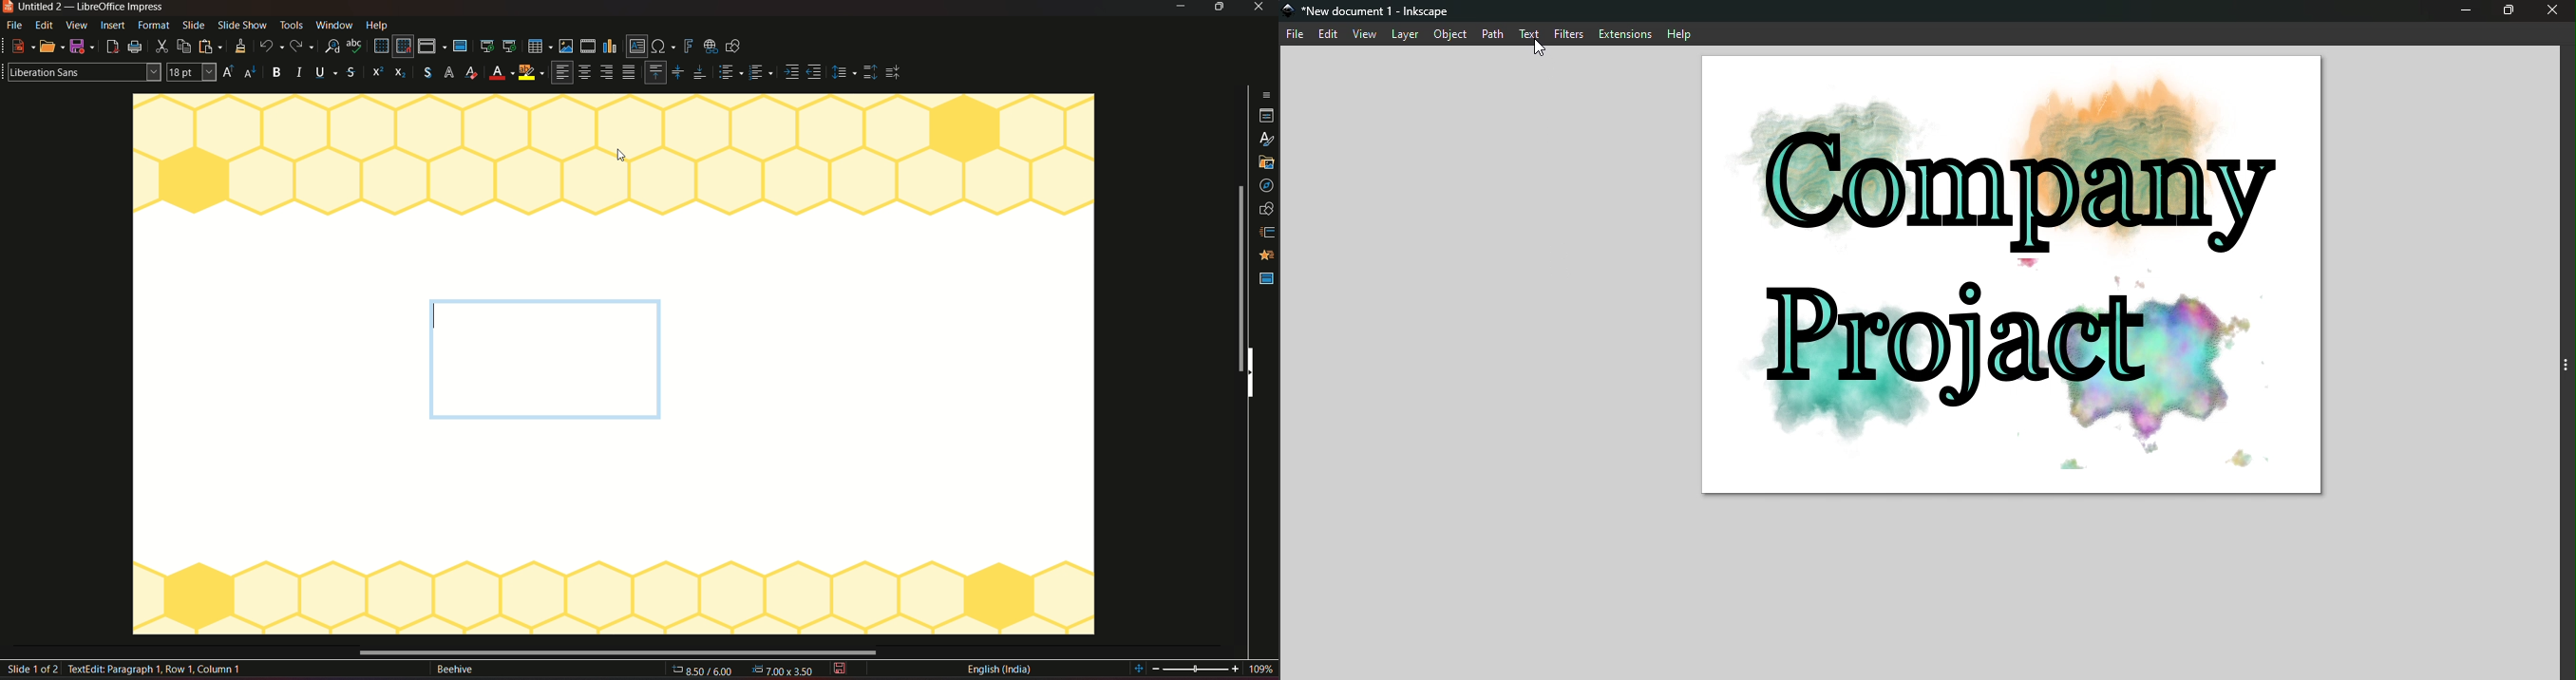  What do you see at coordinates (399, 74) in the screenshot?
I see `icon` at bounding box center [399, 74].